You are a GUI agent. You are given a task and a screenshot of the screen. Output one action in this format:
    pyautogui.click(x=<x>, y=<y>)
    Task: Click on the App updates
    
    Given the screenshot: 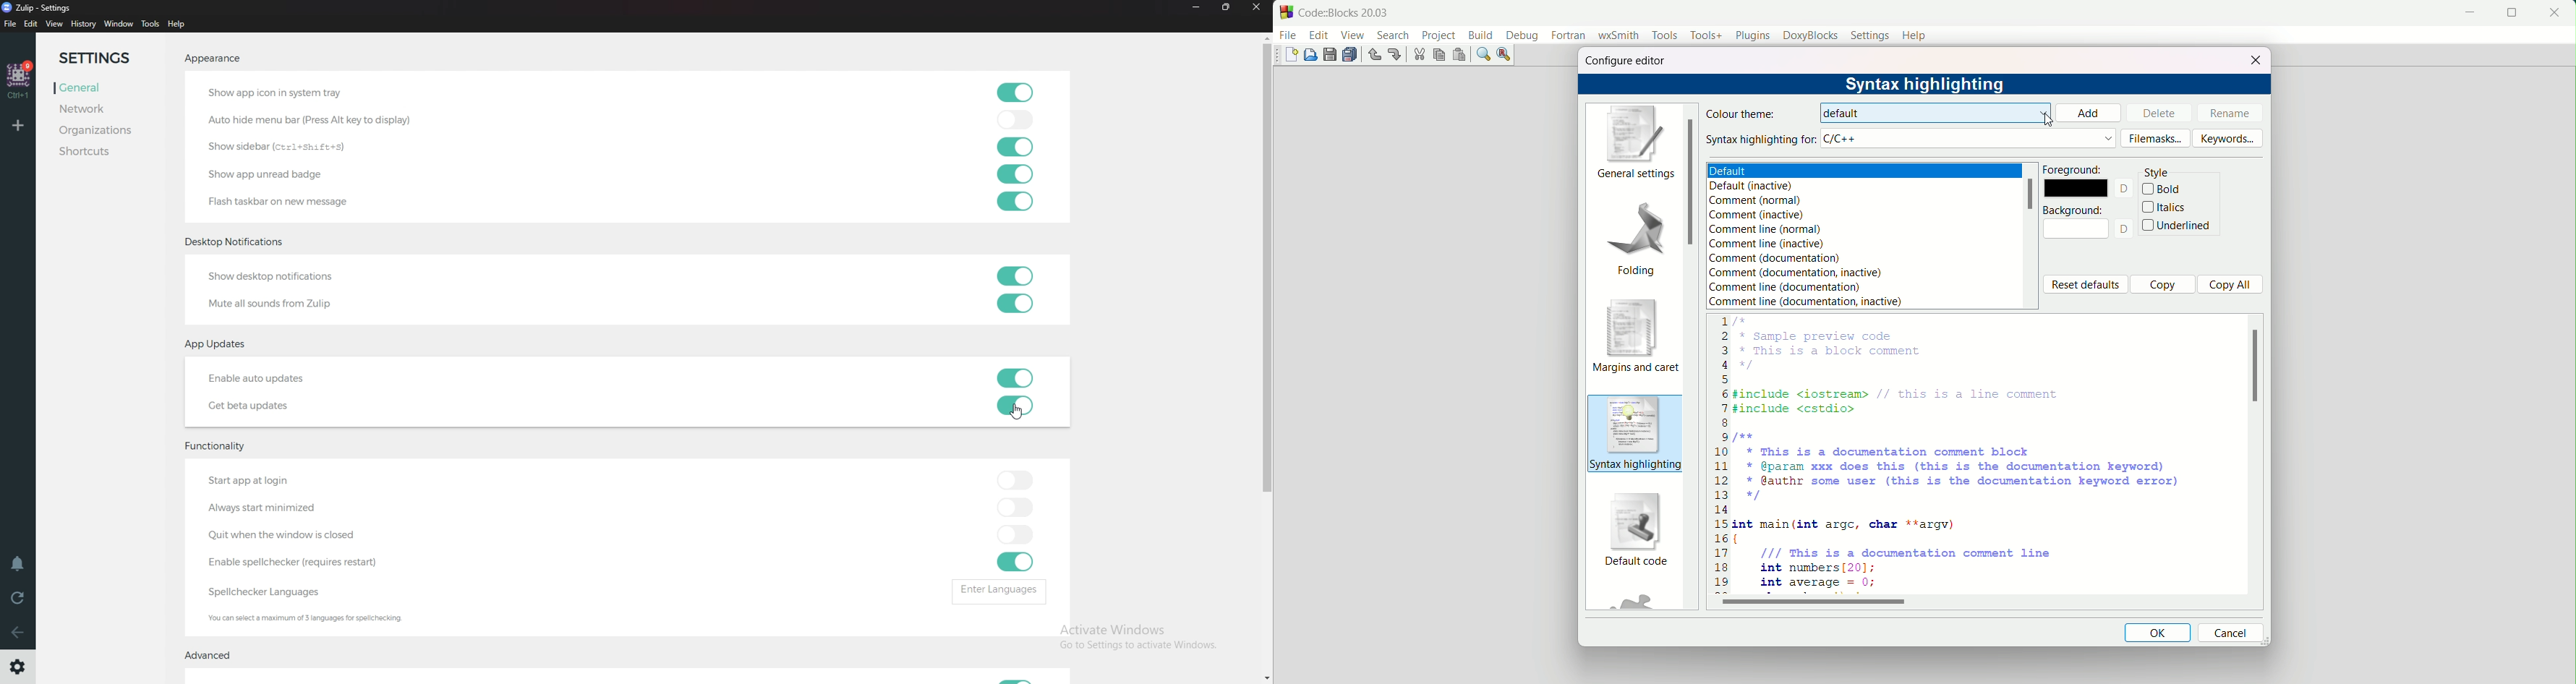 What is the action you would take?
    pyautogui.click(x=220, y=344)
    